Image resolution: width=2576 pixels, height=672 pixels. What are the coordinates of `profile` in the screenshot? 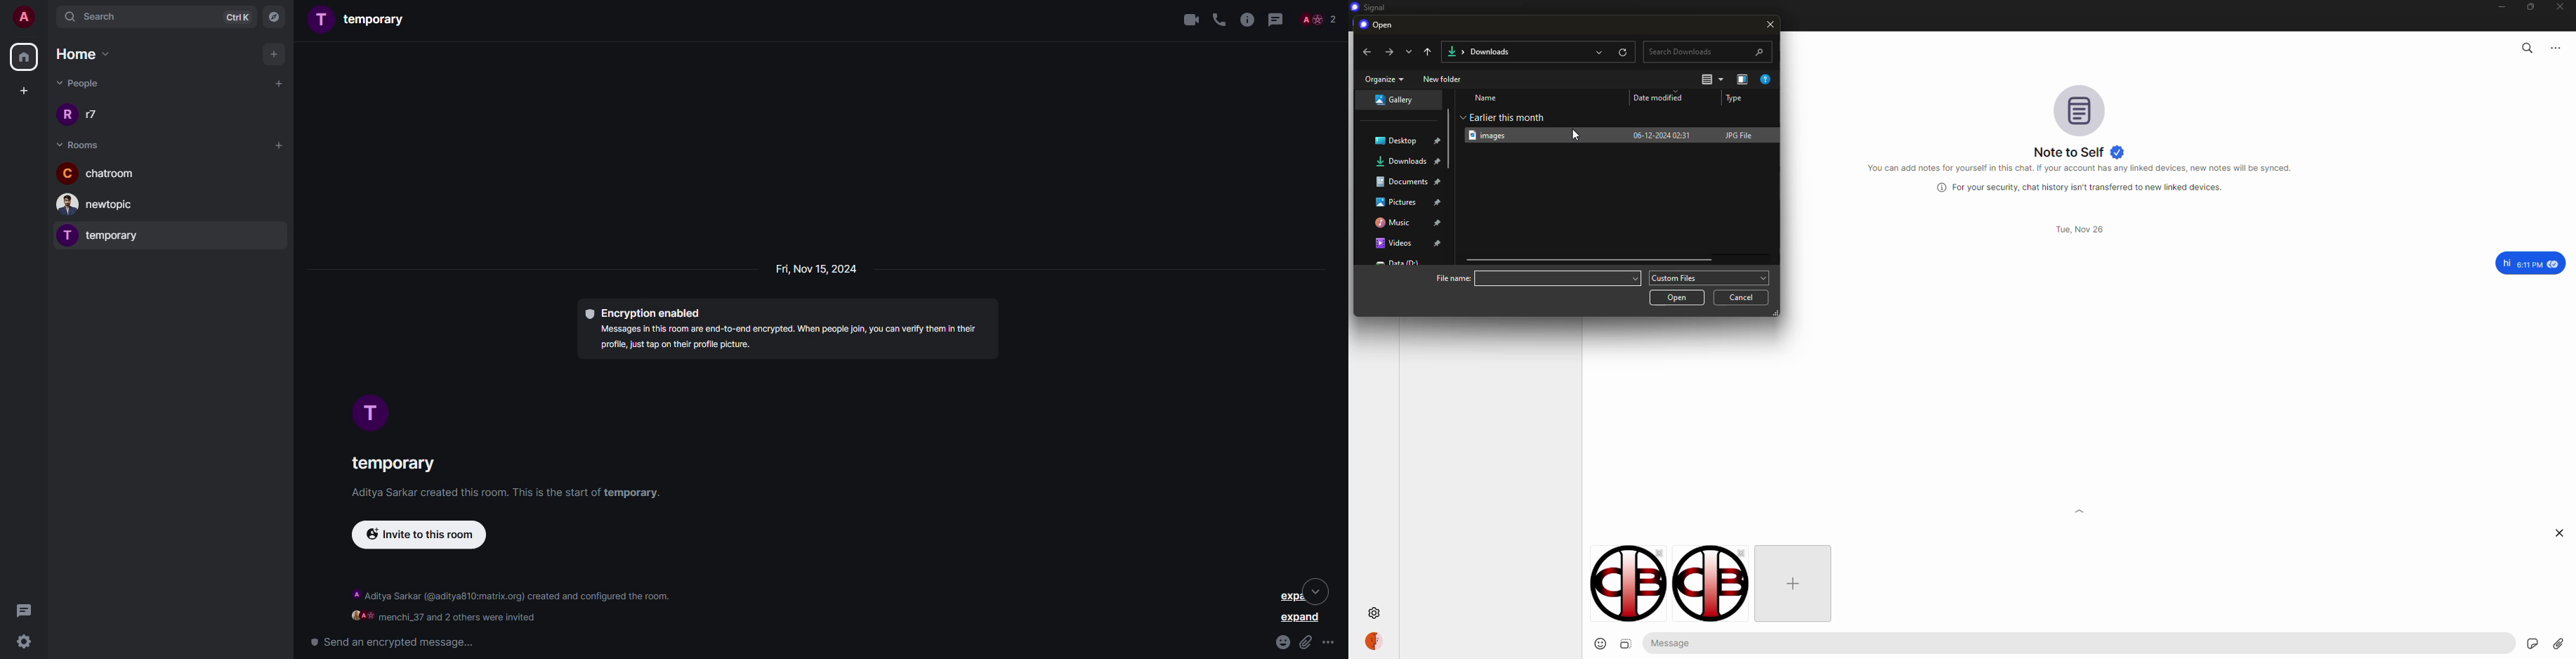 It's located at (1374, 640).